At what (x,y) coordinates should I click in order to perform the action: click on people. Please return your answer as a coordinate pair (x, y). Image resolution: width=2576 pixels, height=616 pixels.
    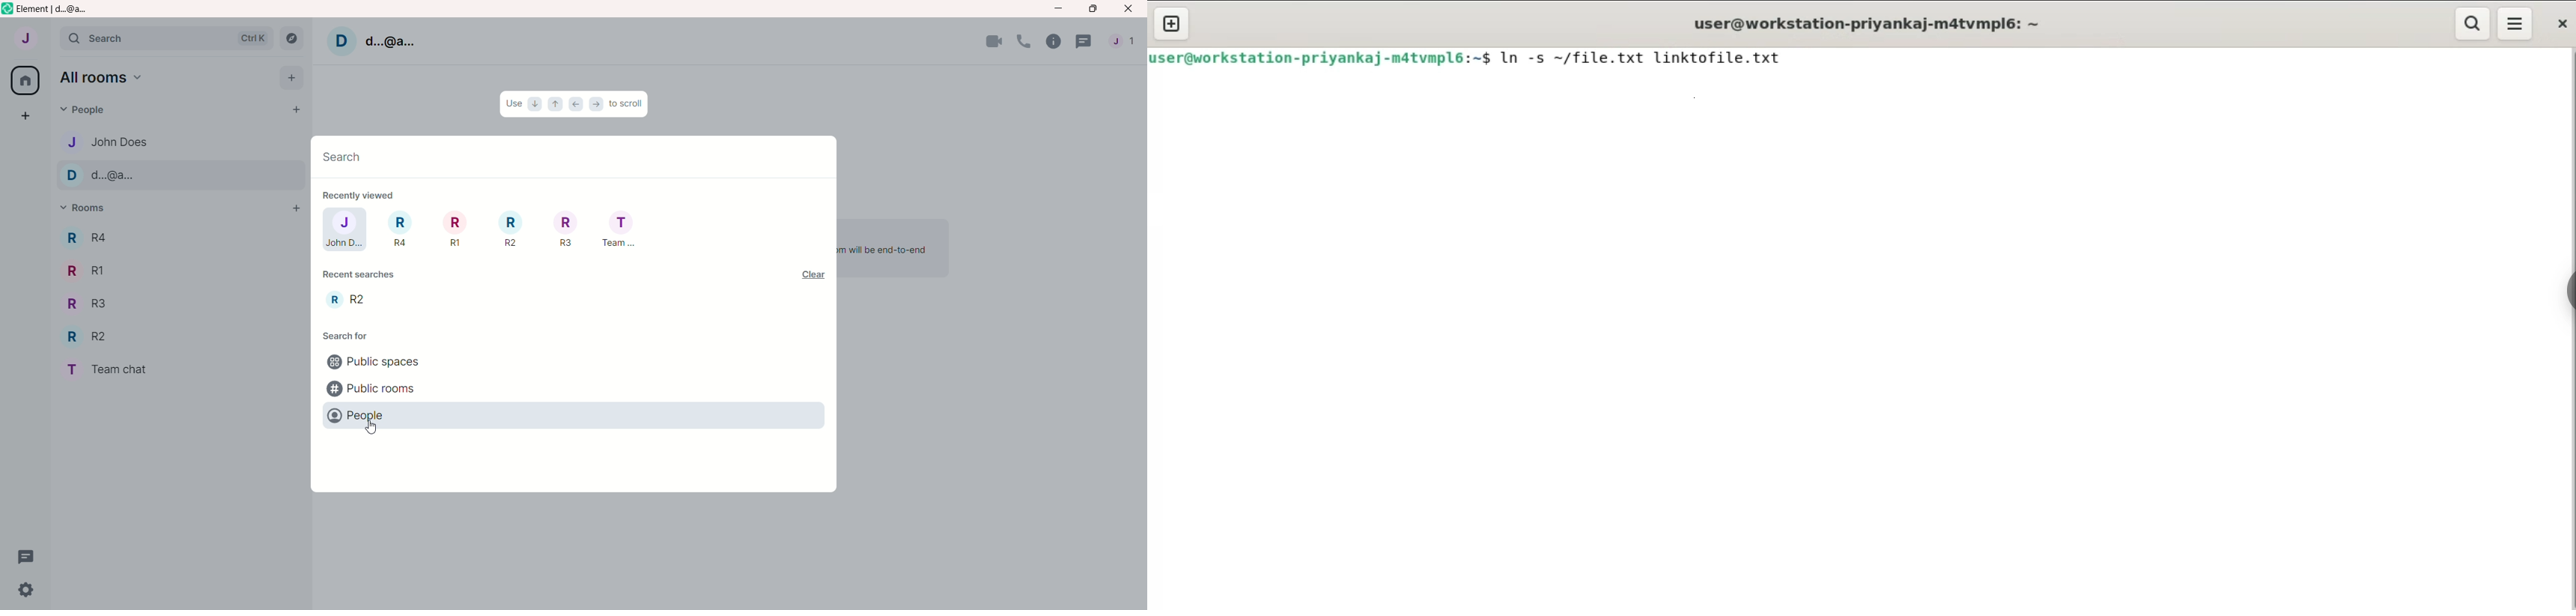
    Looking at the image, I should click on (379, 414).